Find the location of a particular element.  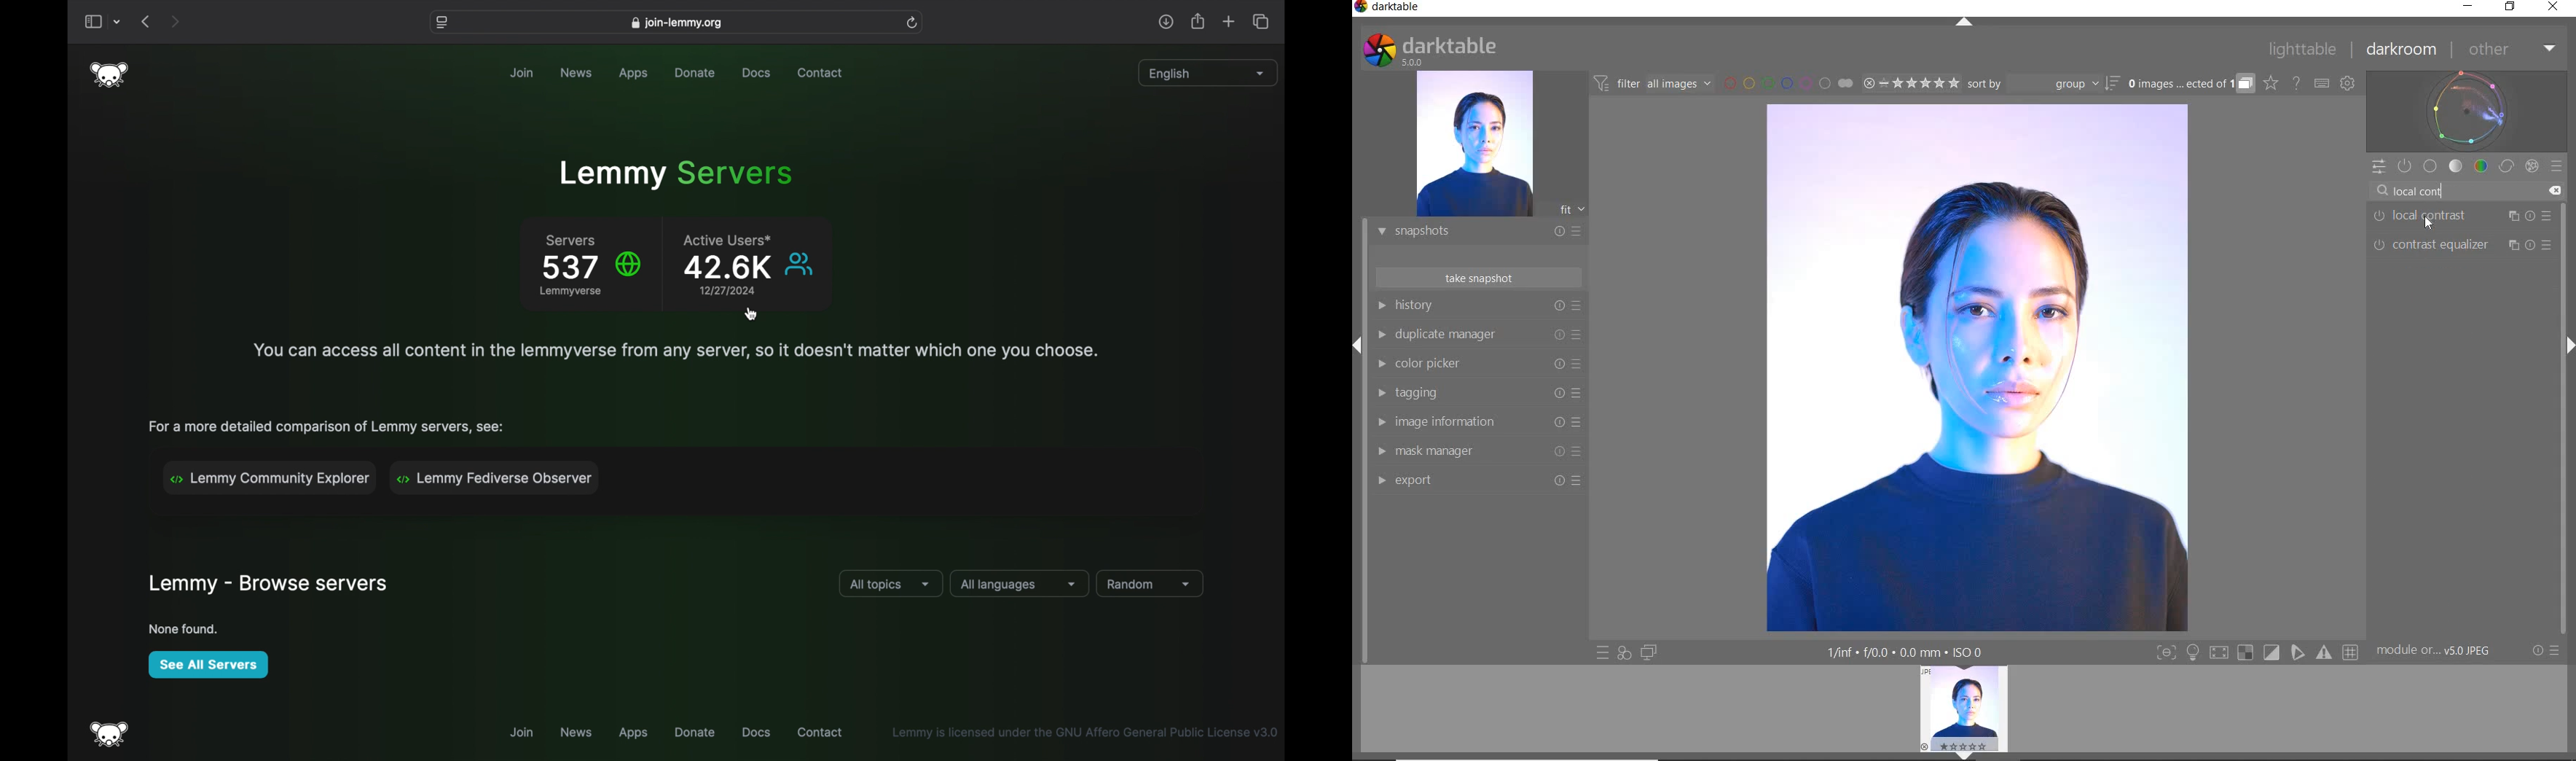

MODULE...v5.0 JPEG is located at coordinates (2444, 651).